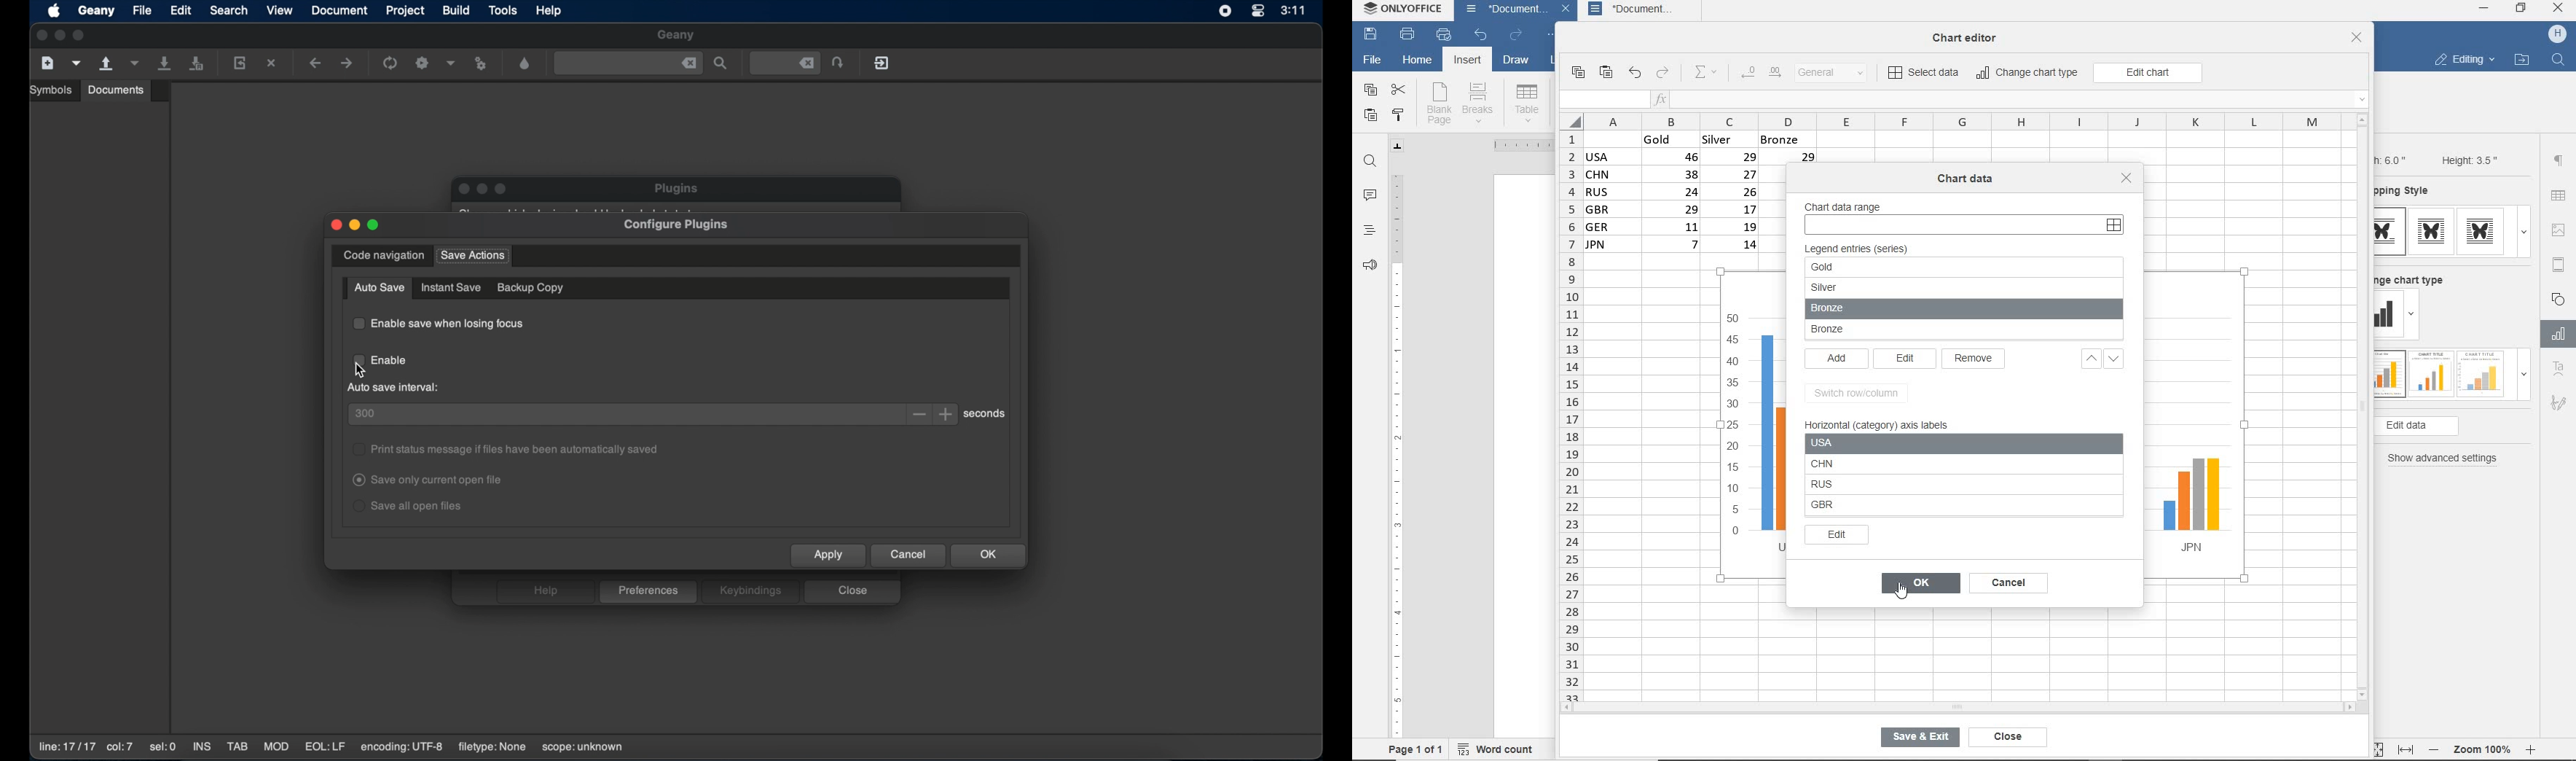 This screenshot has width=2576, height=784. I want to click on dropdown, so click(2524, 232).